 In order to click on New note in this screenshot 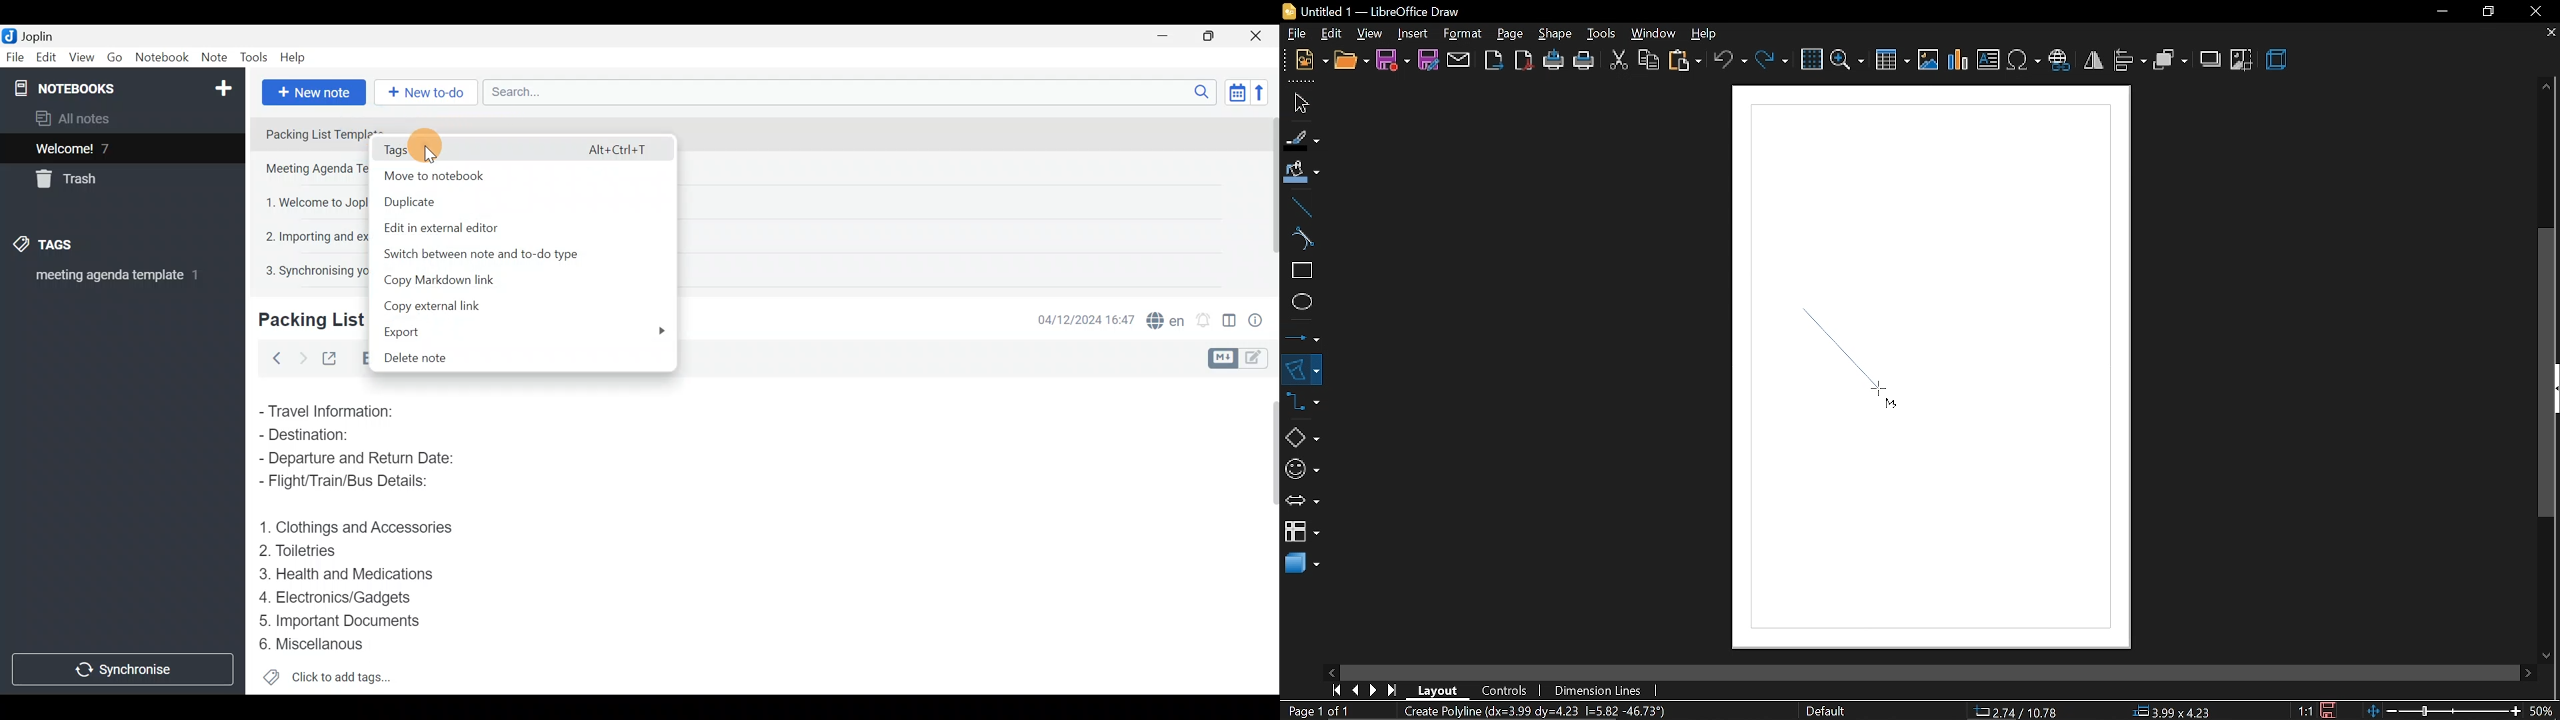, I will do `click(313, 91)`.